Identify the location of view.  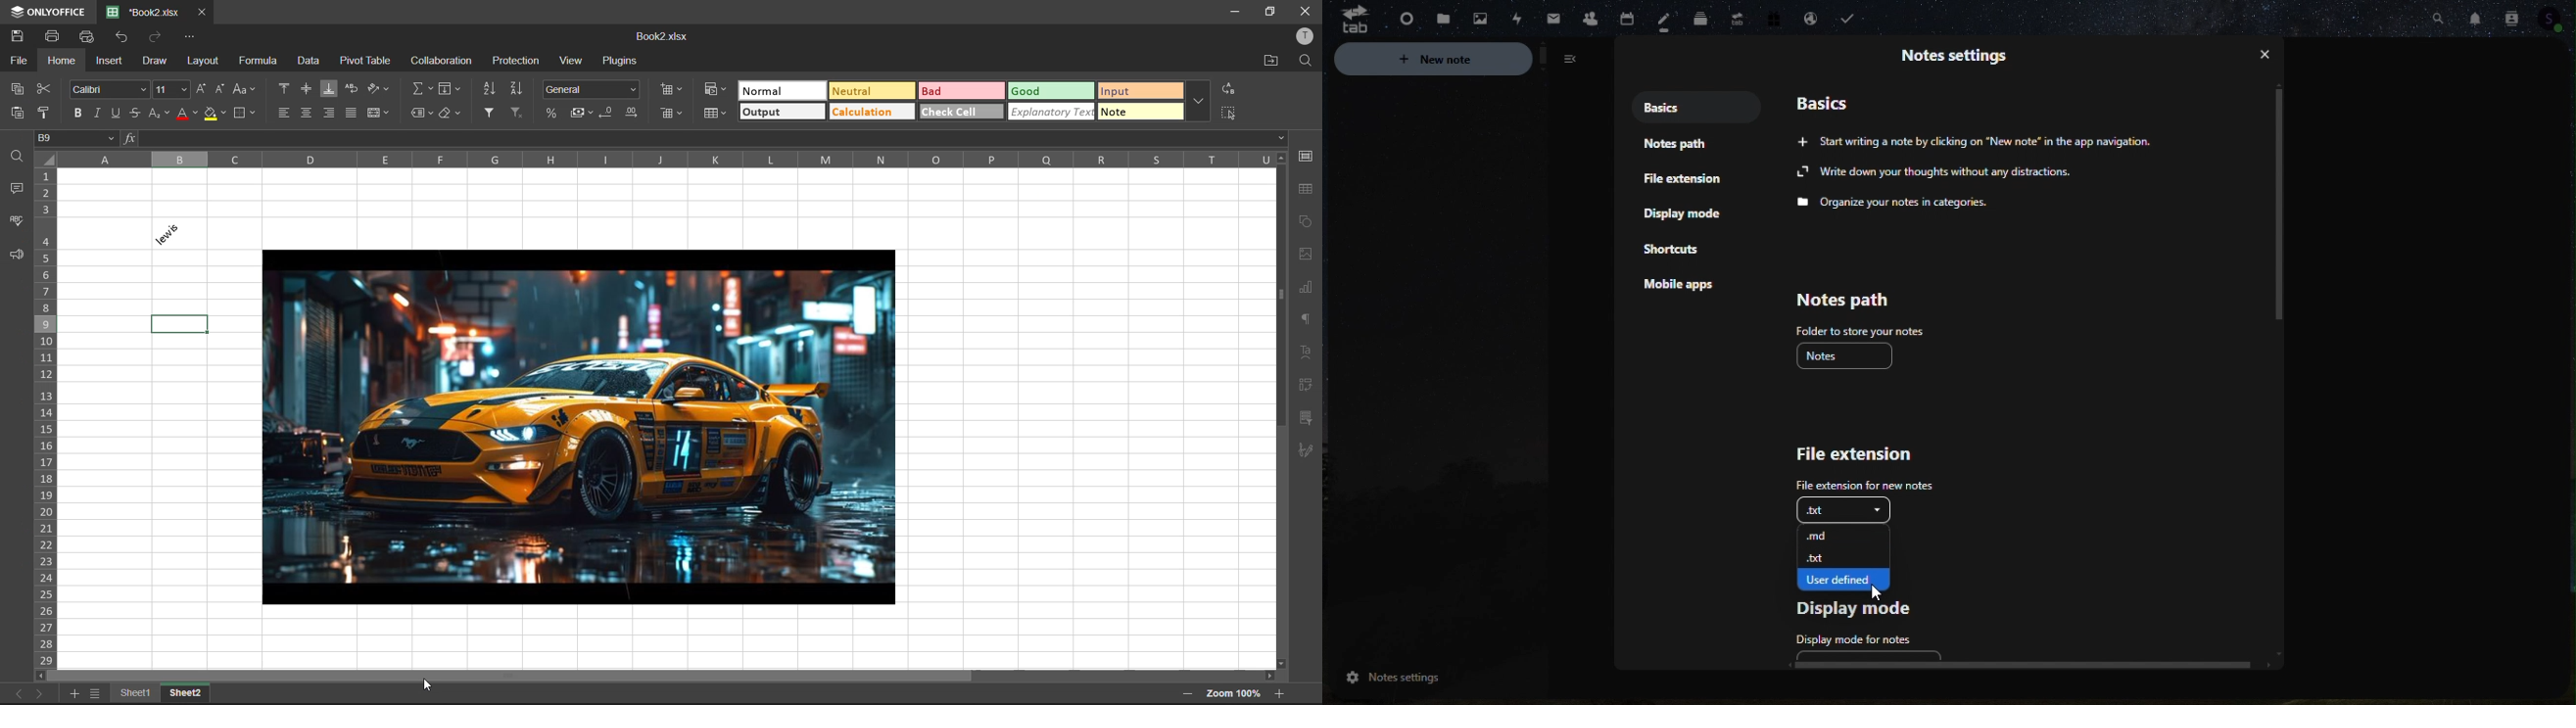
(570, 63).